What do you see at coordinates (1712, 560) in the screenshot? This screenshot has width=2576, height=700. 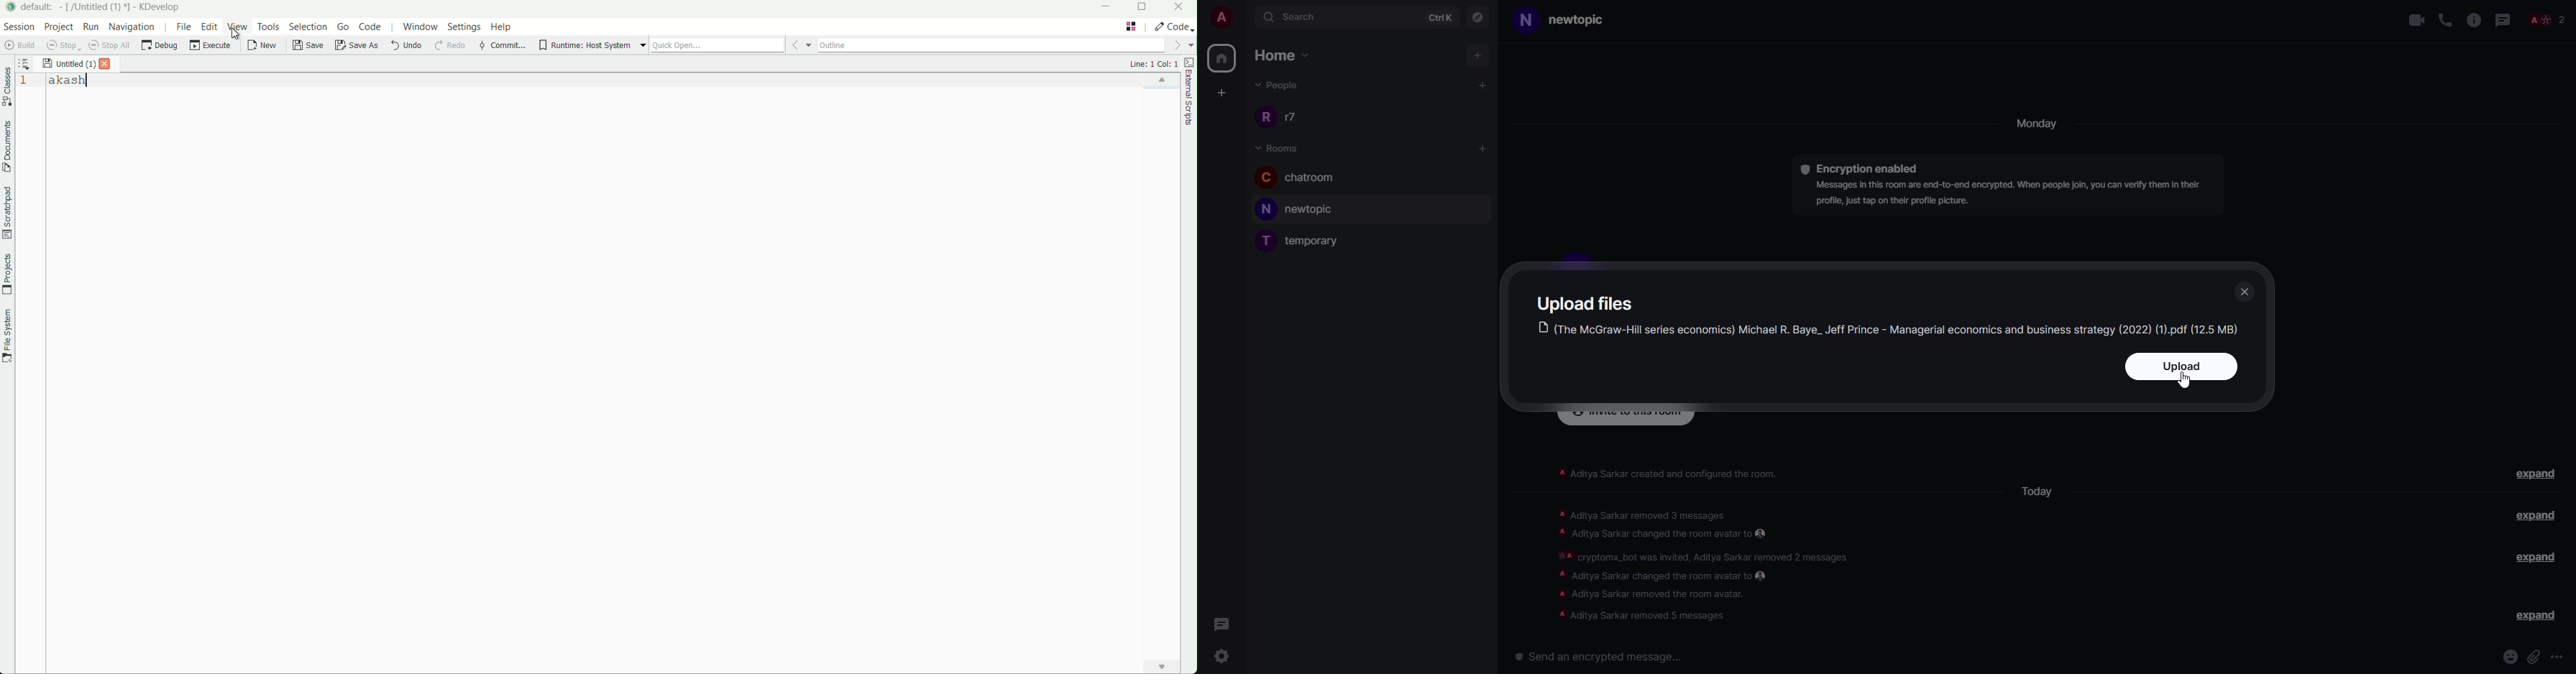 I see `info` at bounding box center [1712, 560].